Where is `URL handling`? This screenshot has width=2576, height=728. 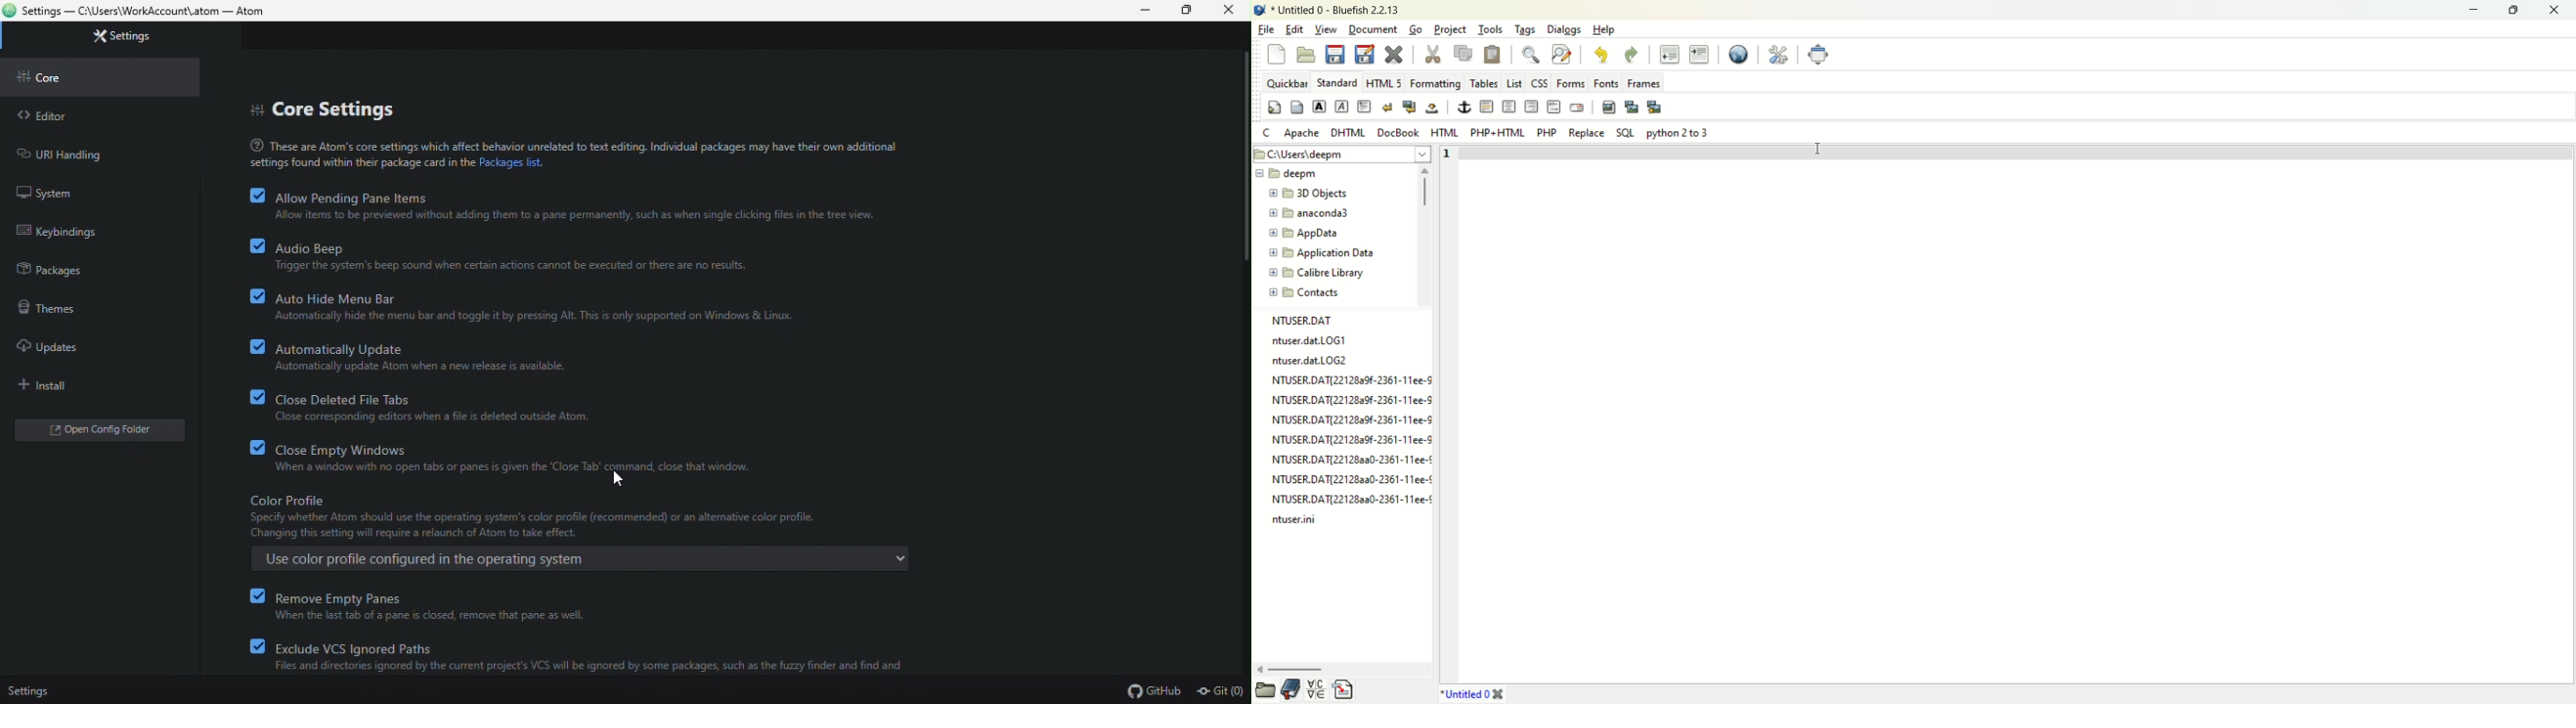
URL handling is located at coordinates (67, 153).